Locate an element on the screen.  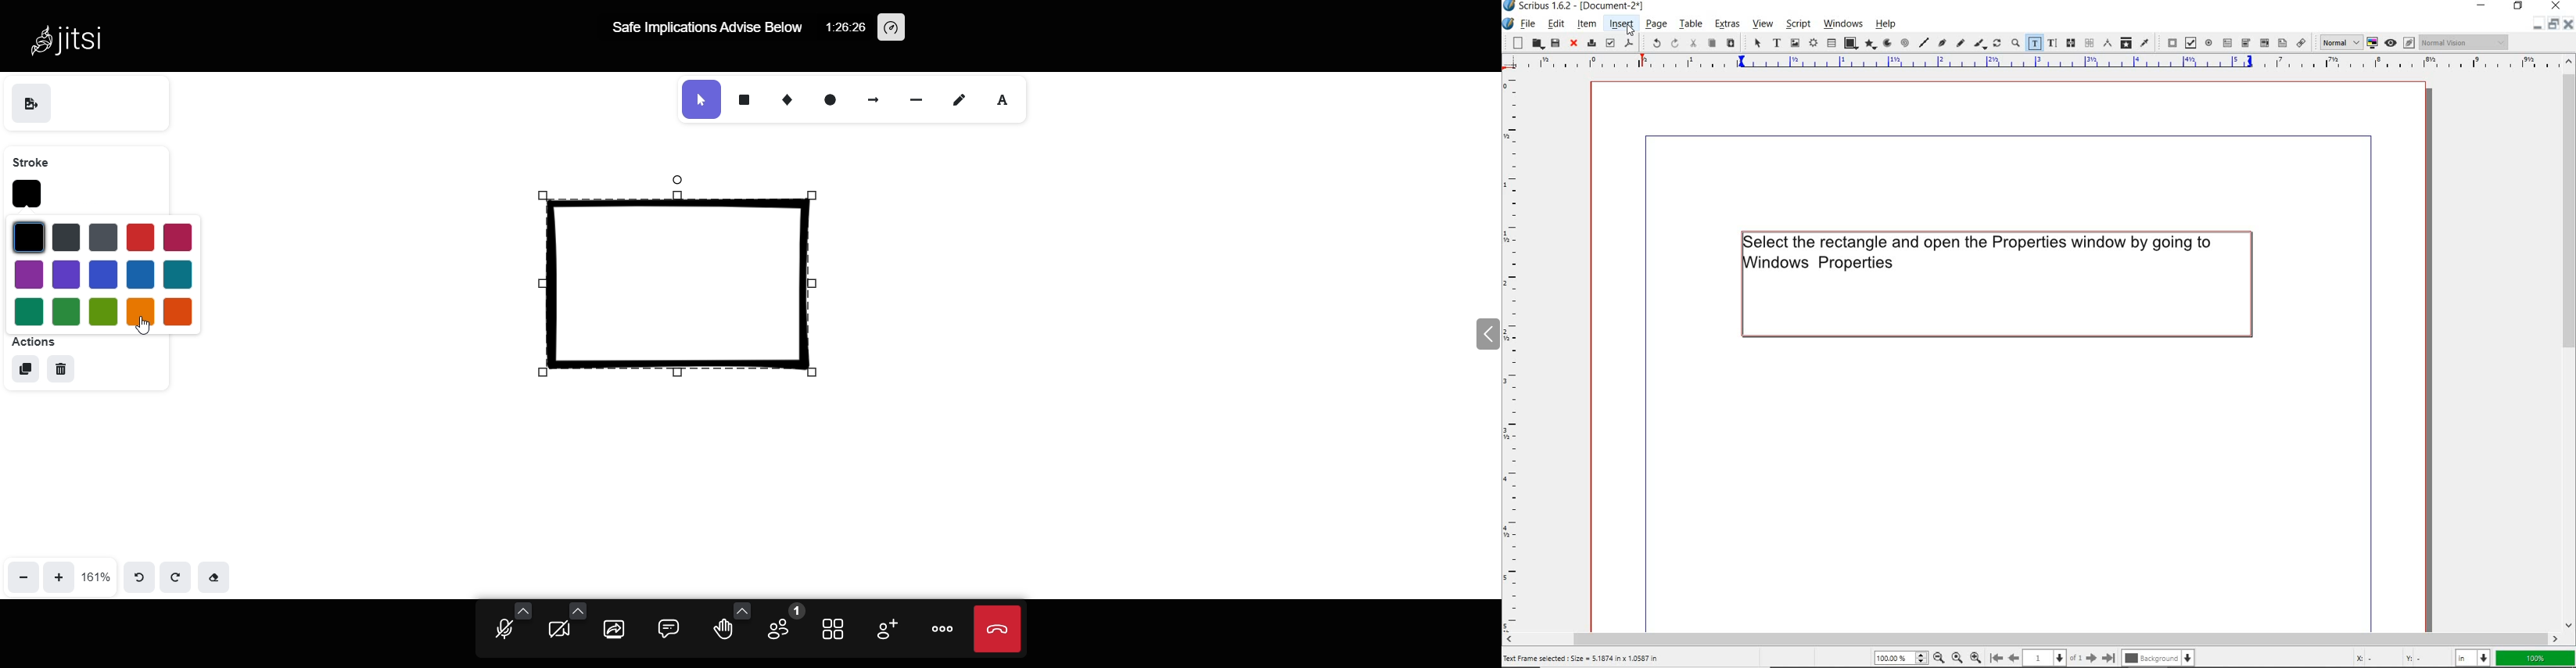
close is located at coordinates (1574, 44).